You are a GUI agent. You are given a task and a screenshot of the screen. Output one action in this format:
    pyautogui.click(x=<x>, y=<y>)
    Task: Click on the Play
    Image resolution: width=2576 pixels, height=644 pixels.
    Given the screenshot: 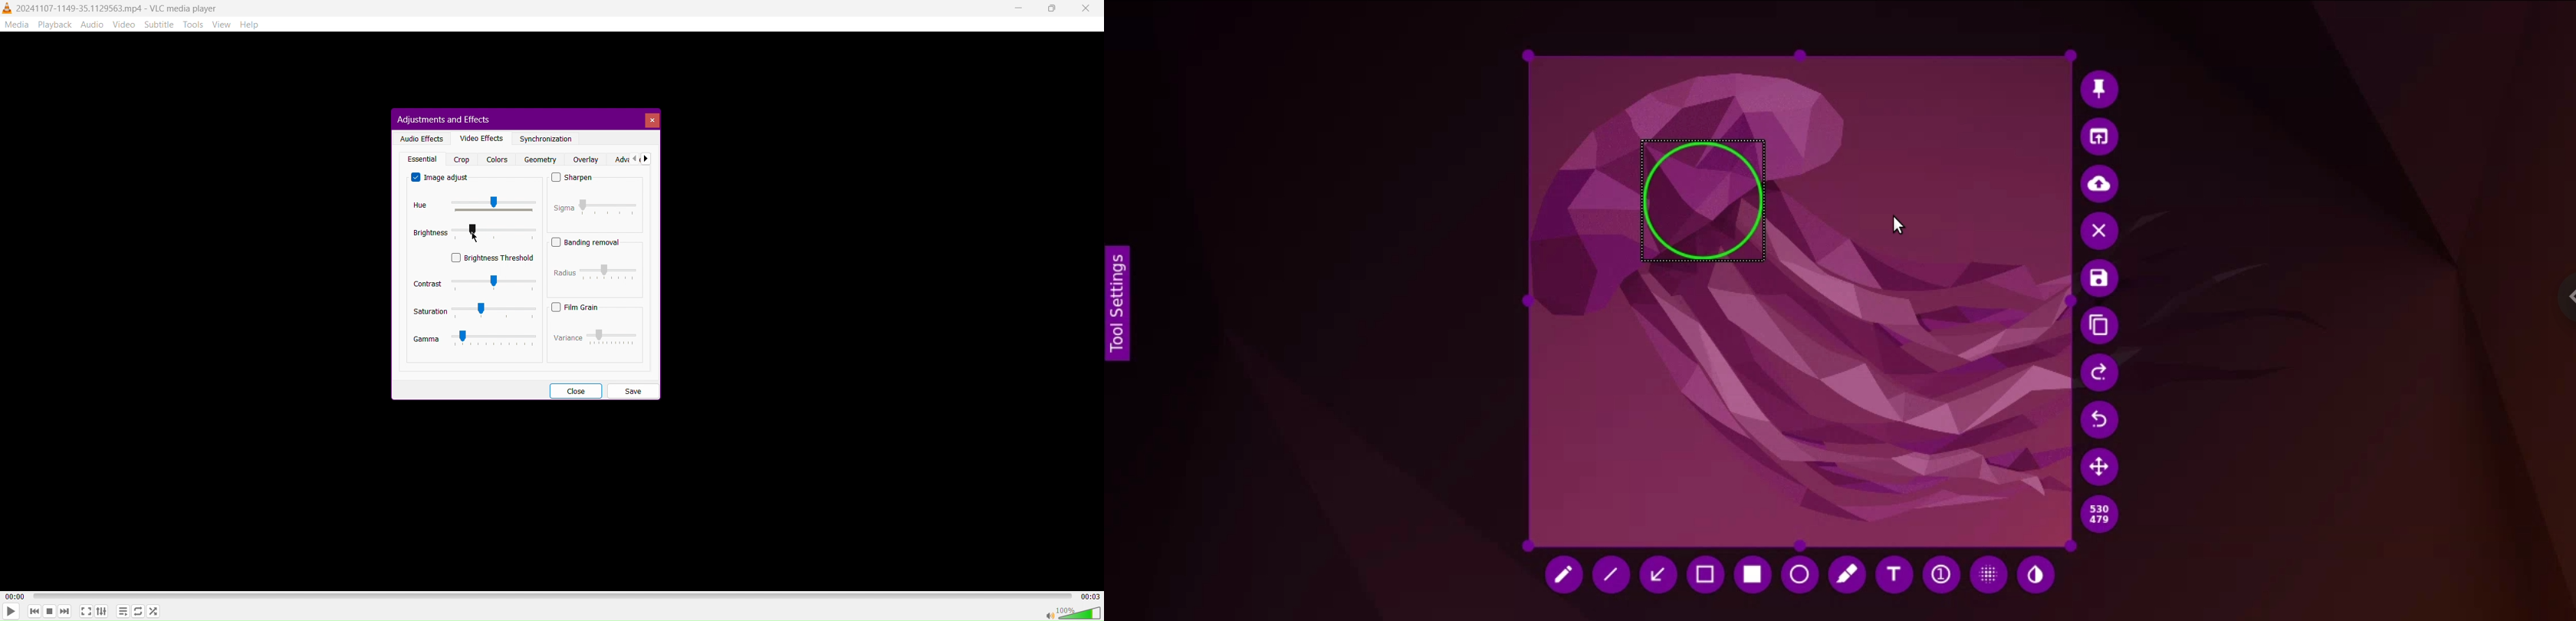 What is the action you would take?
    pyautogui.click(x=11, y=611)
    